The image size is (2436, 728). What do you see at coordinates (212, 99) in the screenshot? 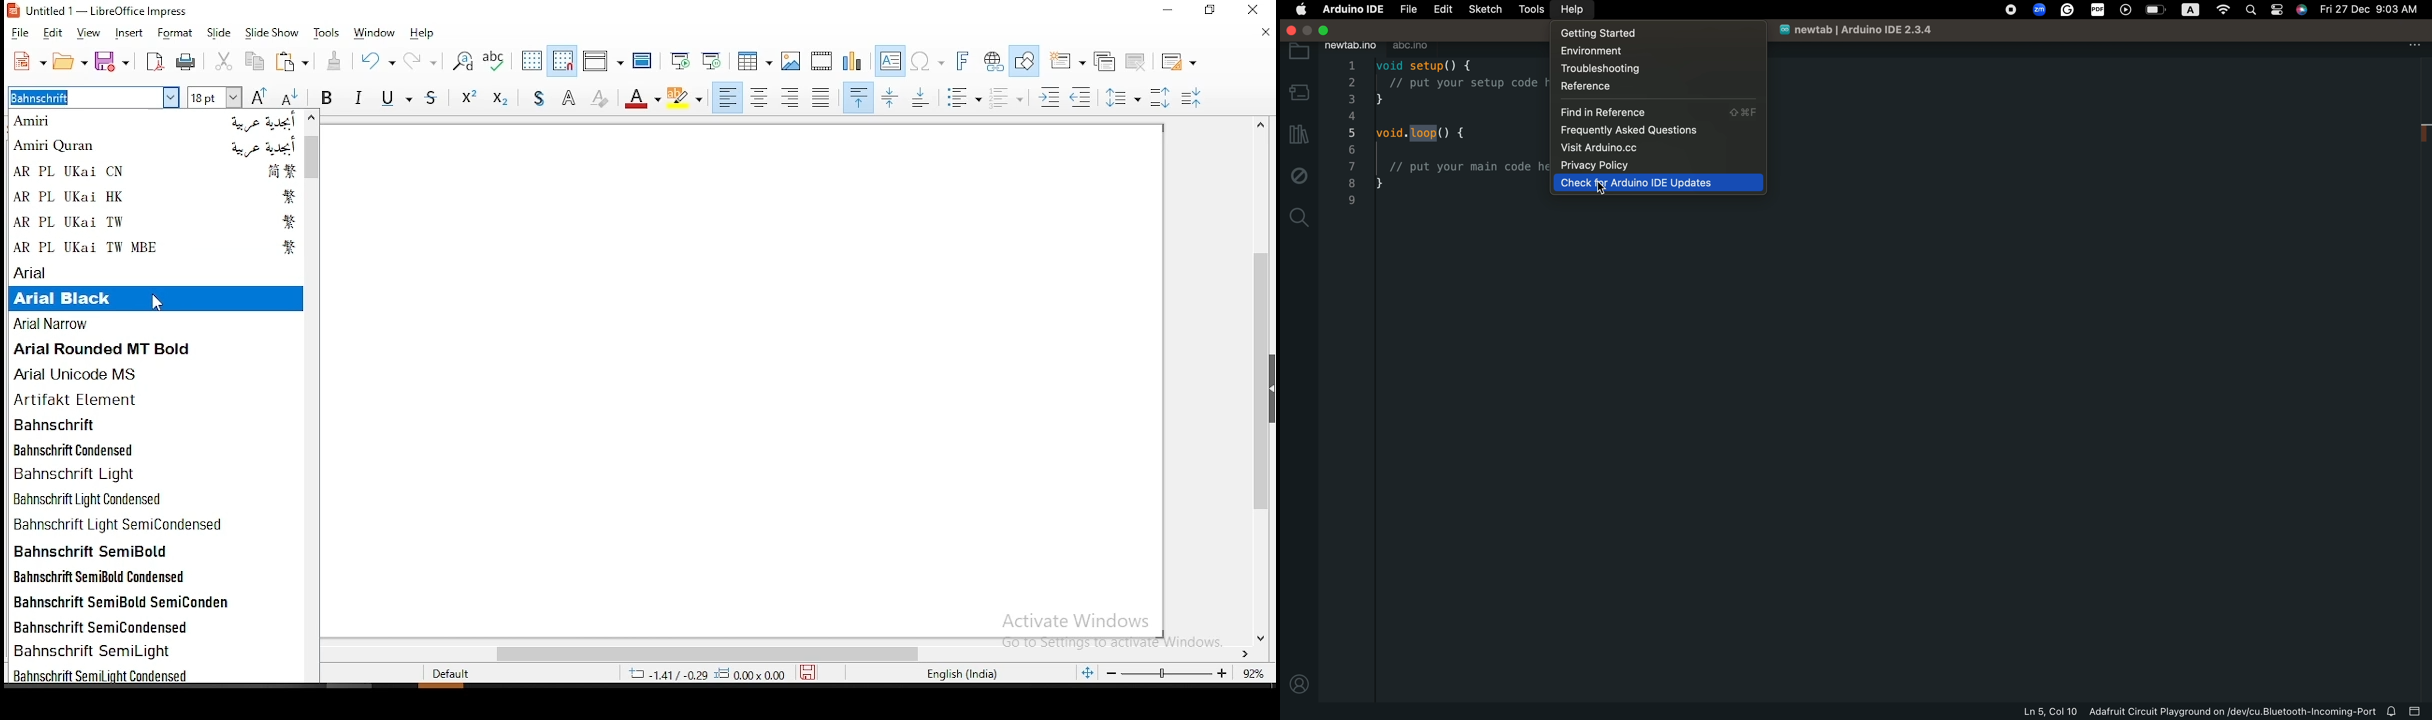
I see `font size` at bounding box center [212, 99].